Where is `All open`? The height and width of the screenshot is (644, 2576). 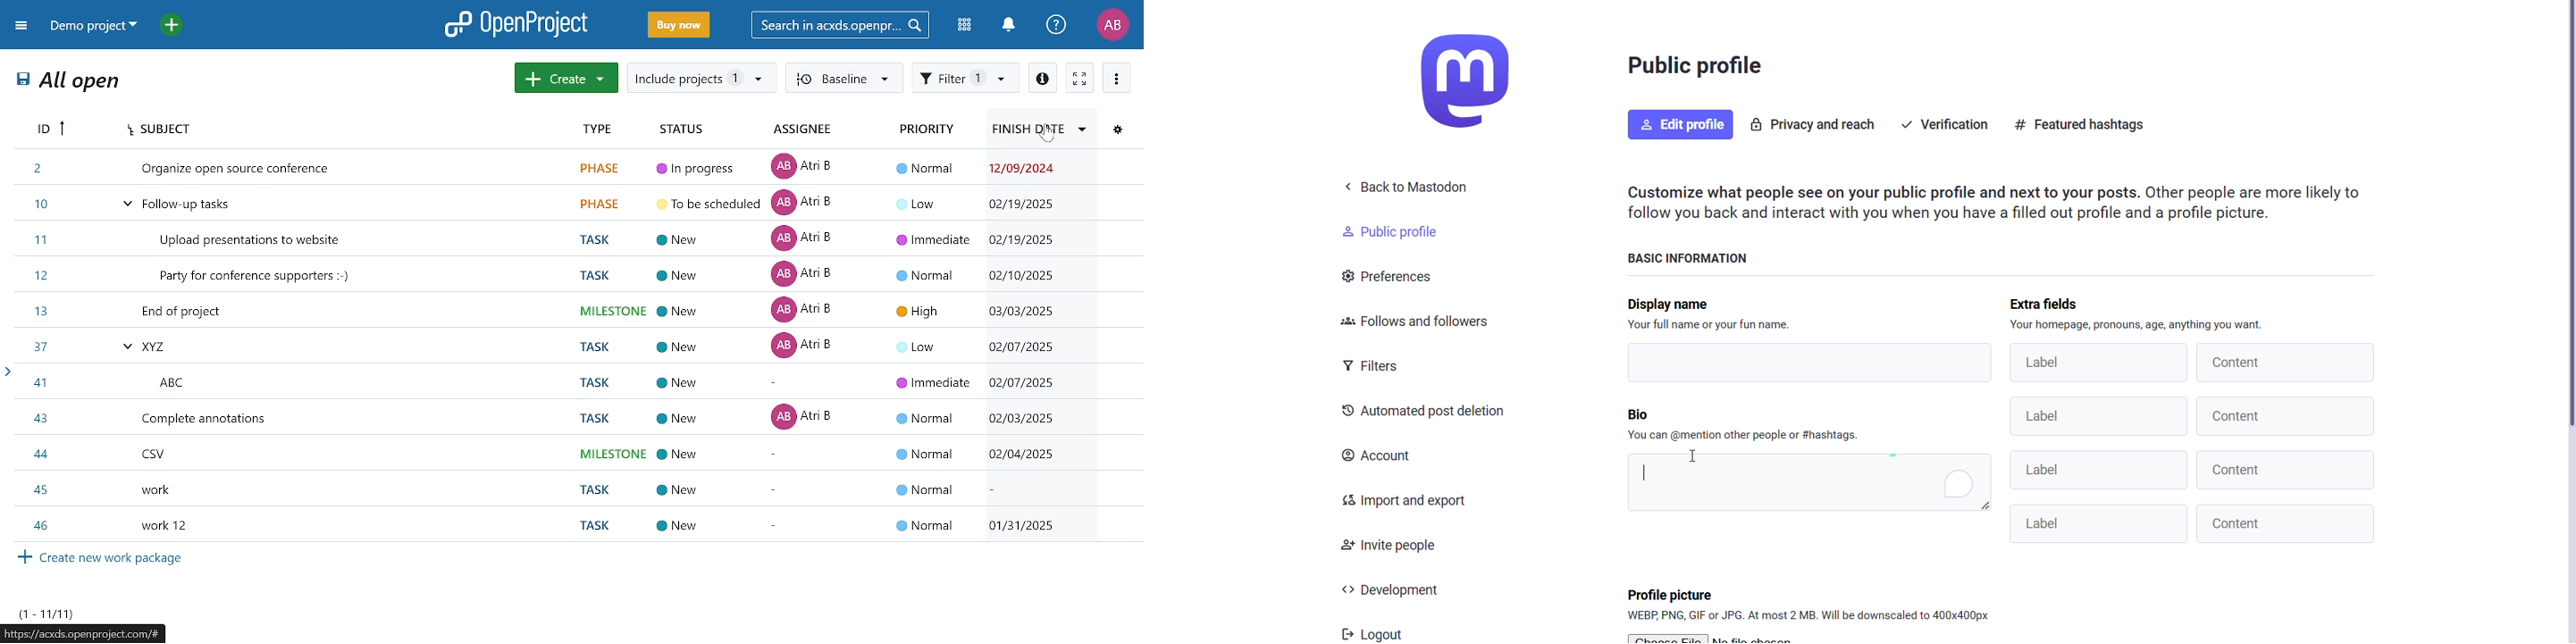
All open is located at coordinates (86, 82).